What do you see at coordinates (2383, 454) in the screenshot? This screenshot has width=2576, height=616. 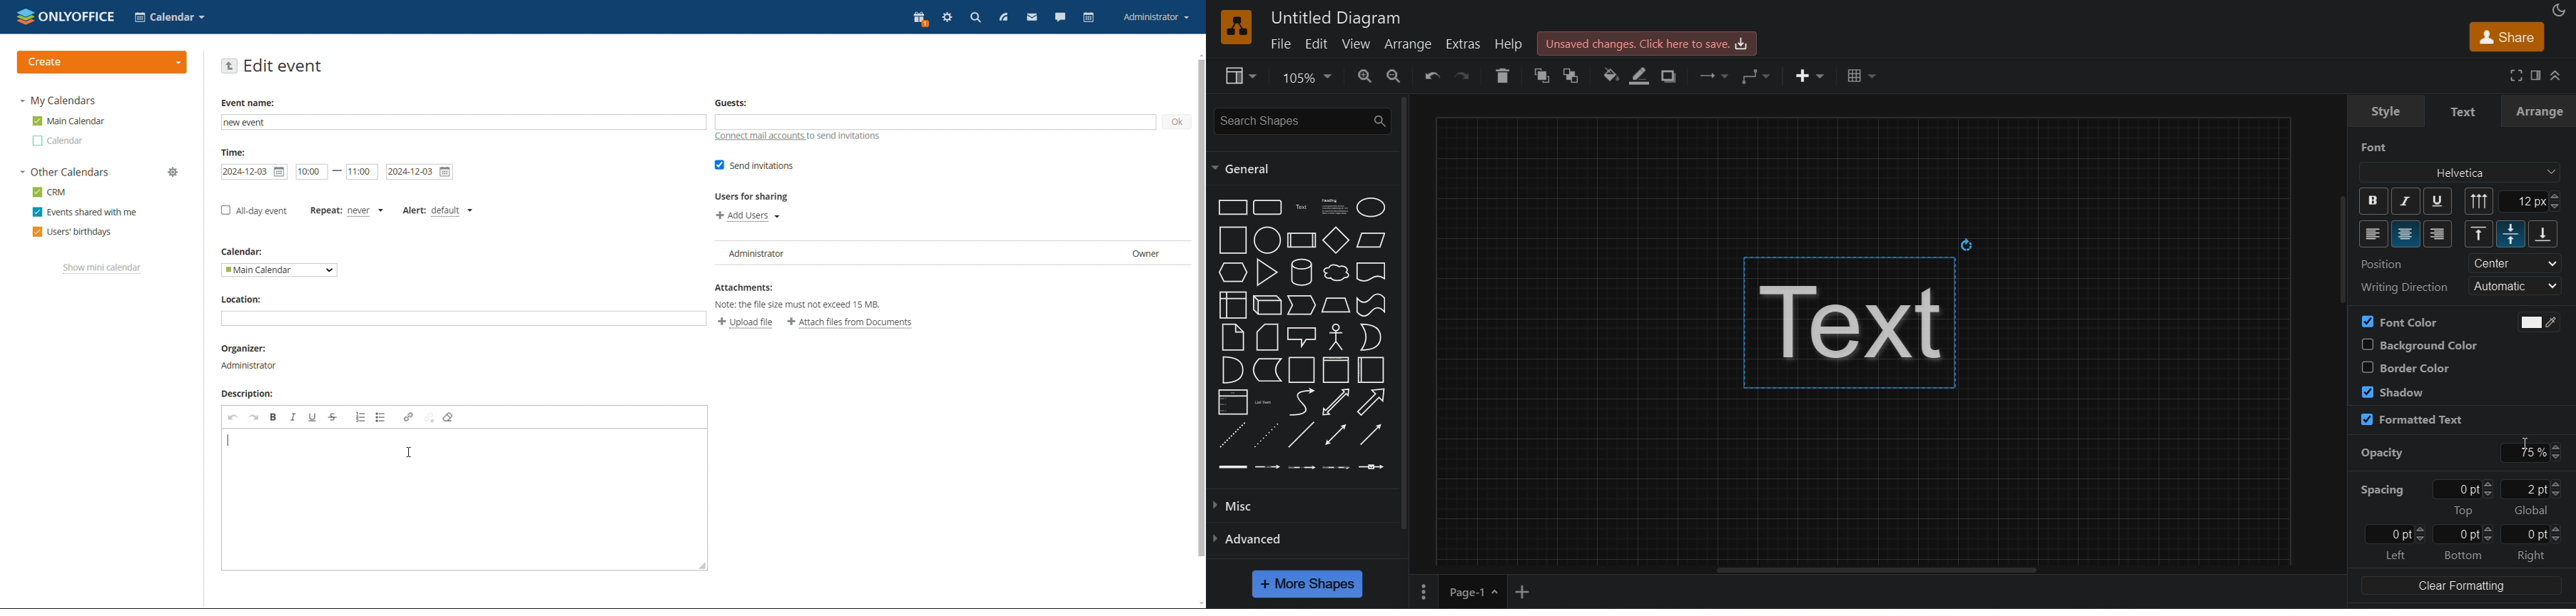 I see `opacity` at bounding box center [2383, 454].